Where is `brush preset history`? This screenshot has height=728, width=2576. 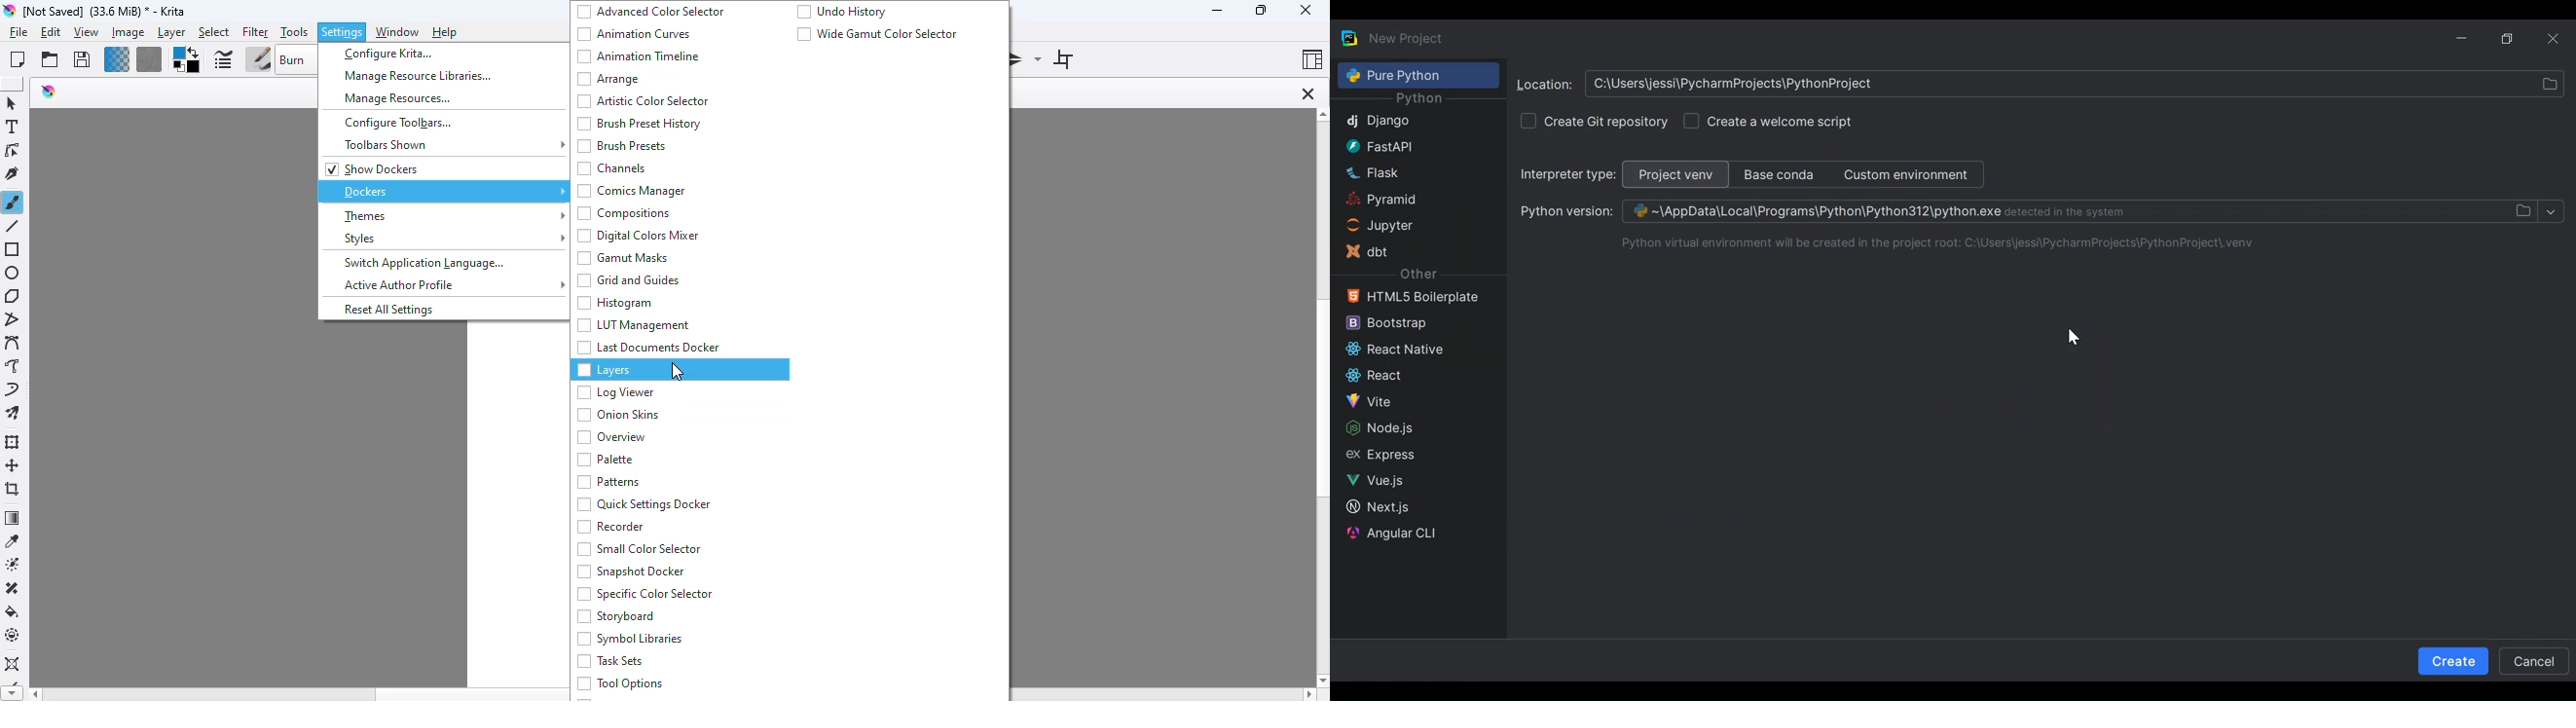
brush preset history is located at coordinates (640, 124).